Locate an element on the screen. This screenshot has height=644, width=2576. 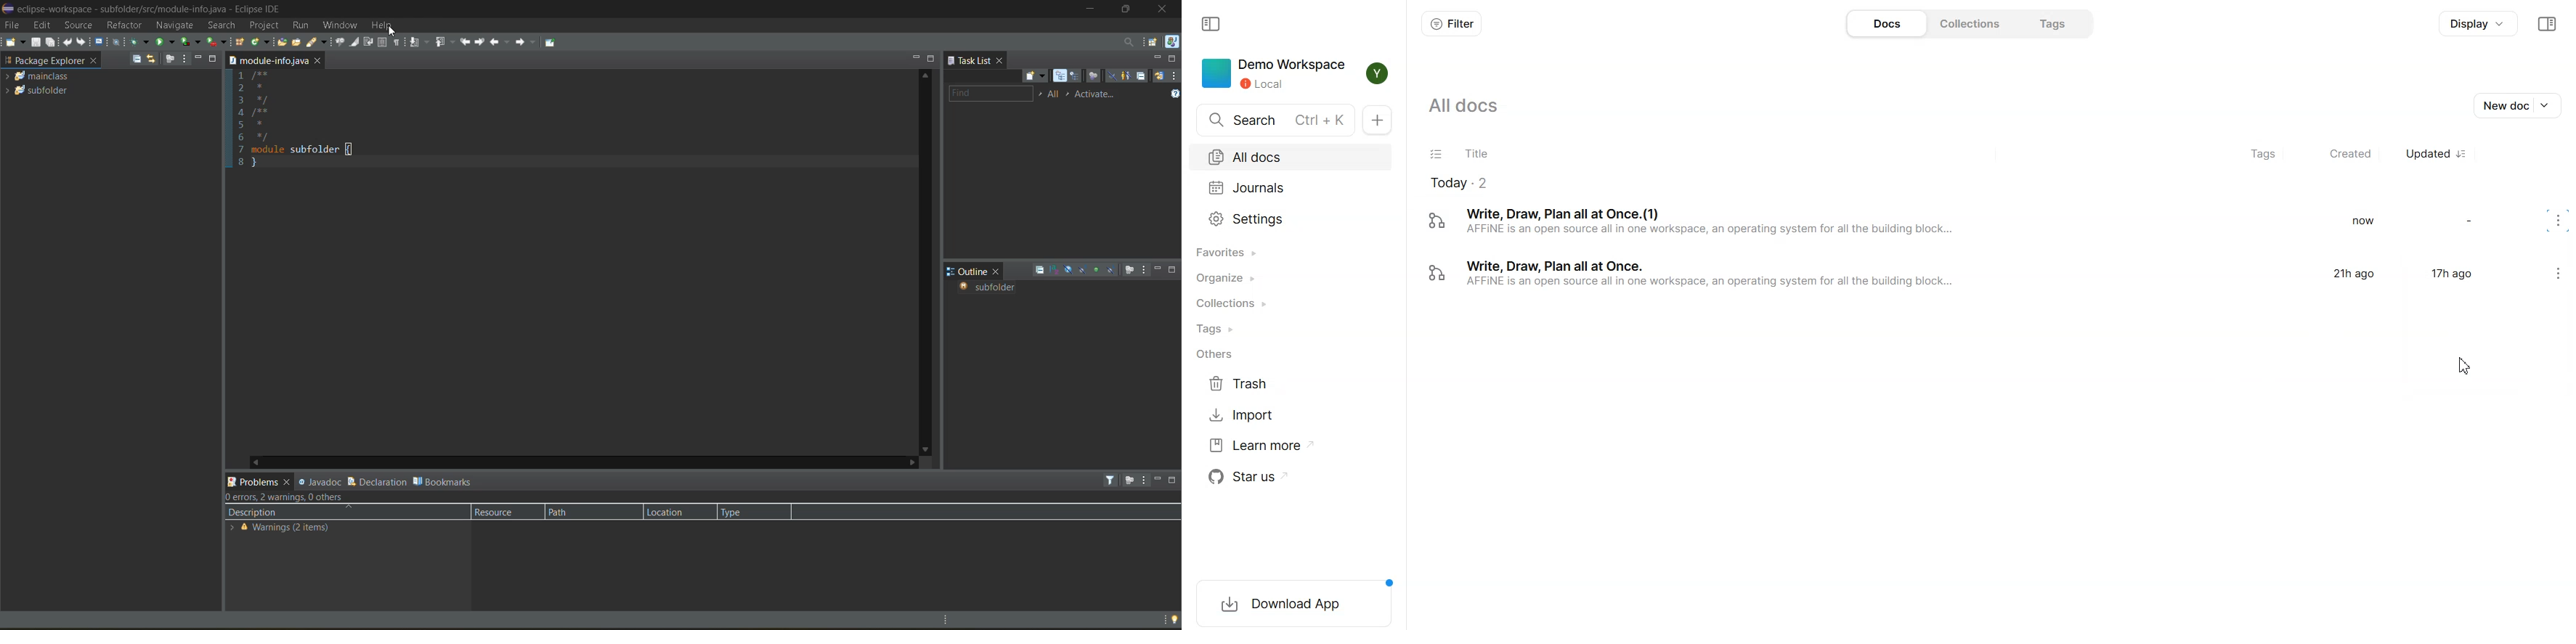
Filter is located at coordinates (1452, 23).